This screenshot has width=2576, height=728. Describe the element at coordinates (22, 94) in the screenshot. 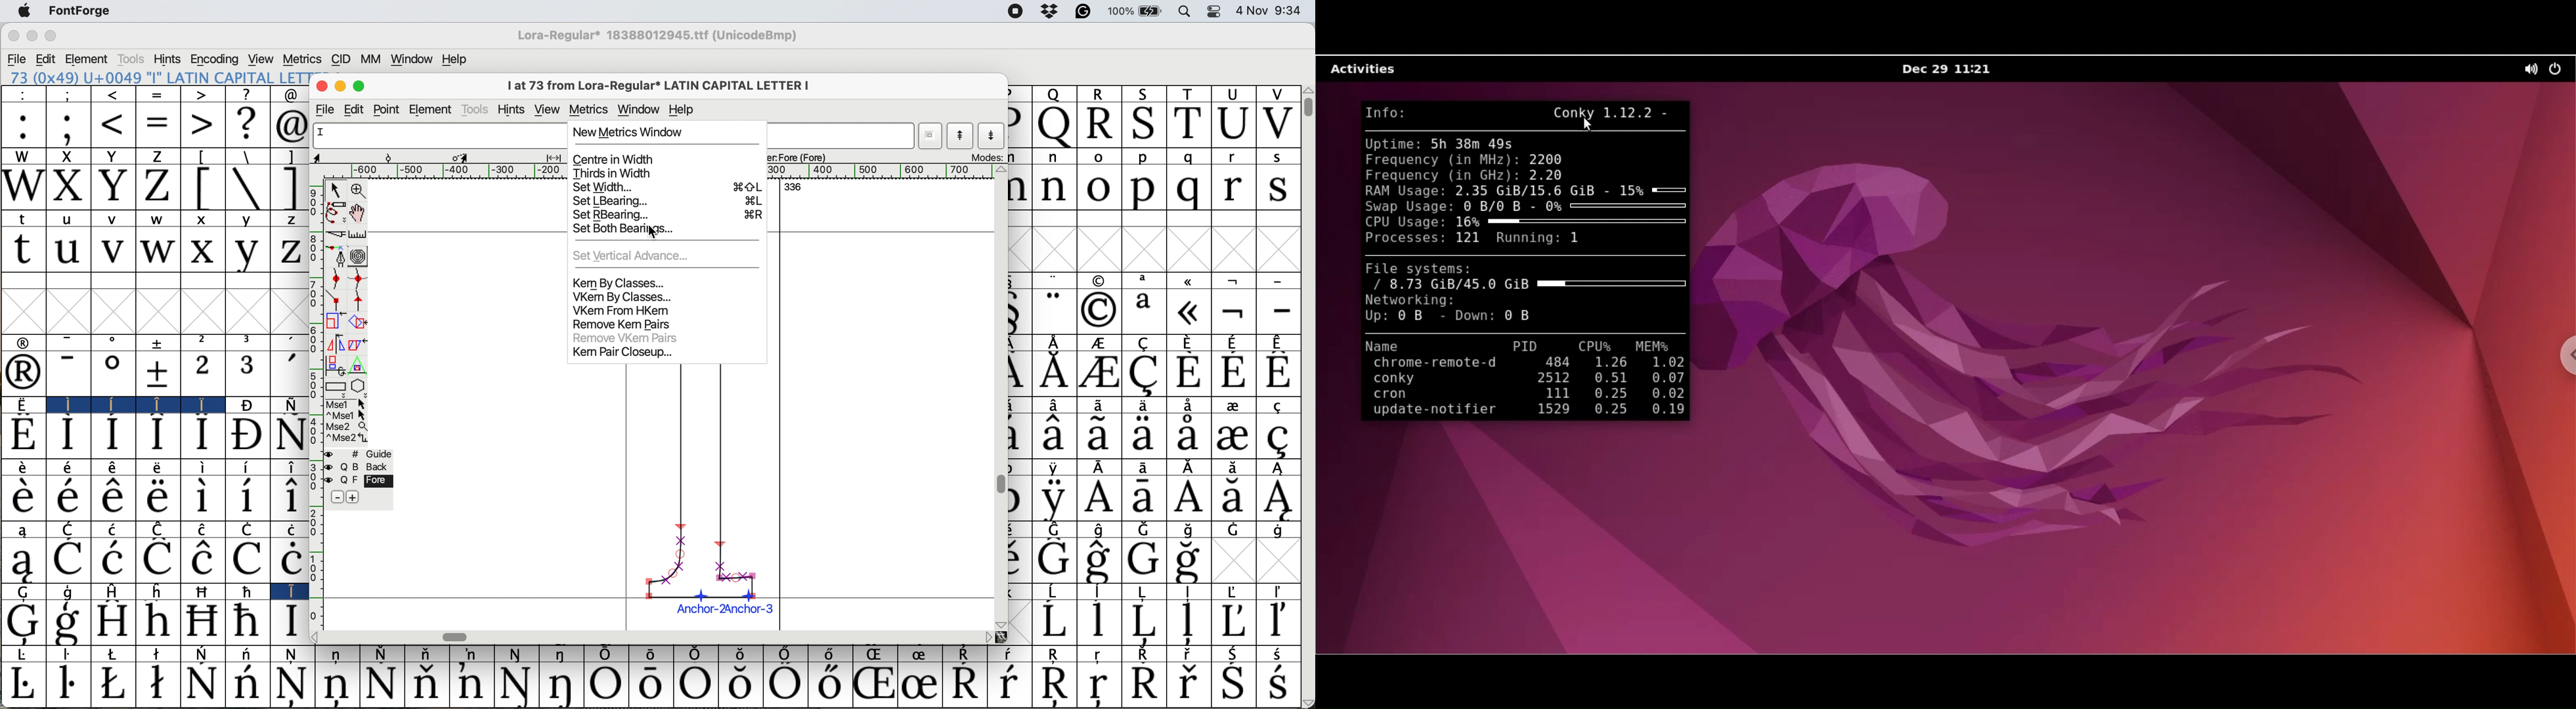

I see `:` at that location.